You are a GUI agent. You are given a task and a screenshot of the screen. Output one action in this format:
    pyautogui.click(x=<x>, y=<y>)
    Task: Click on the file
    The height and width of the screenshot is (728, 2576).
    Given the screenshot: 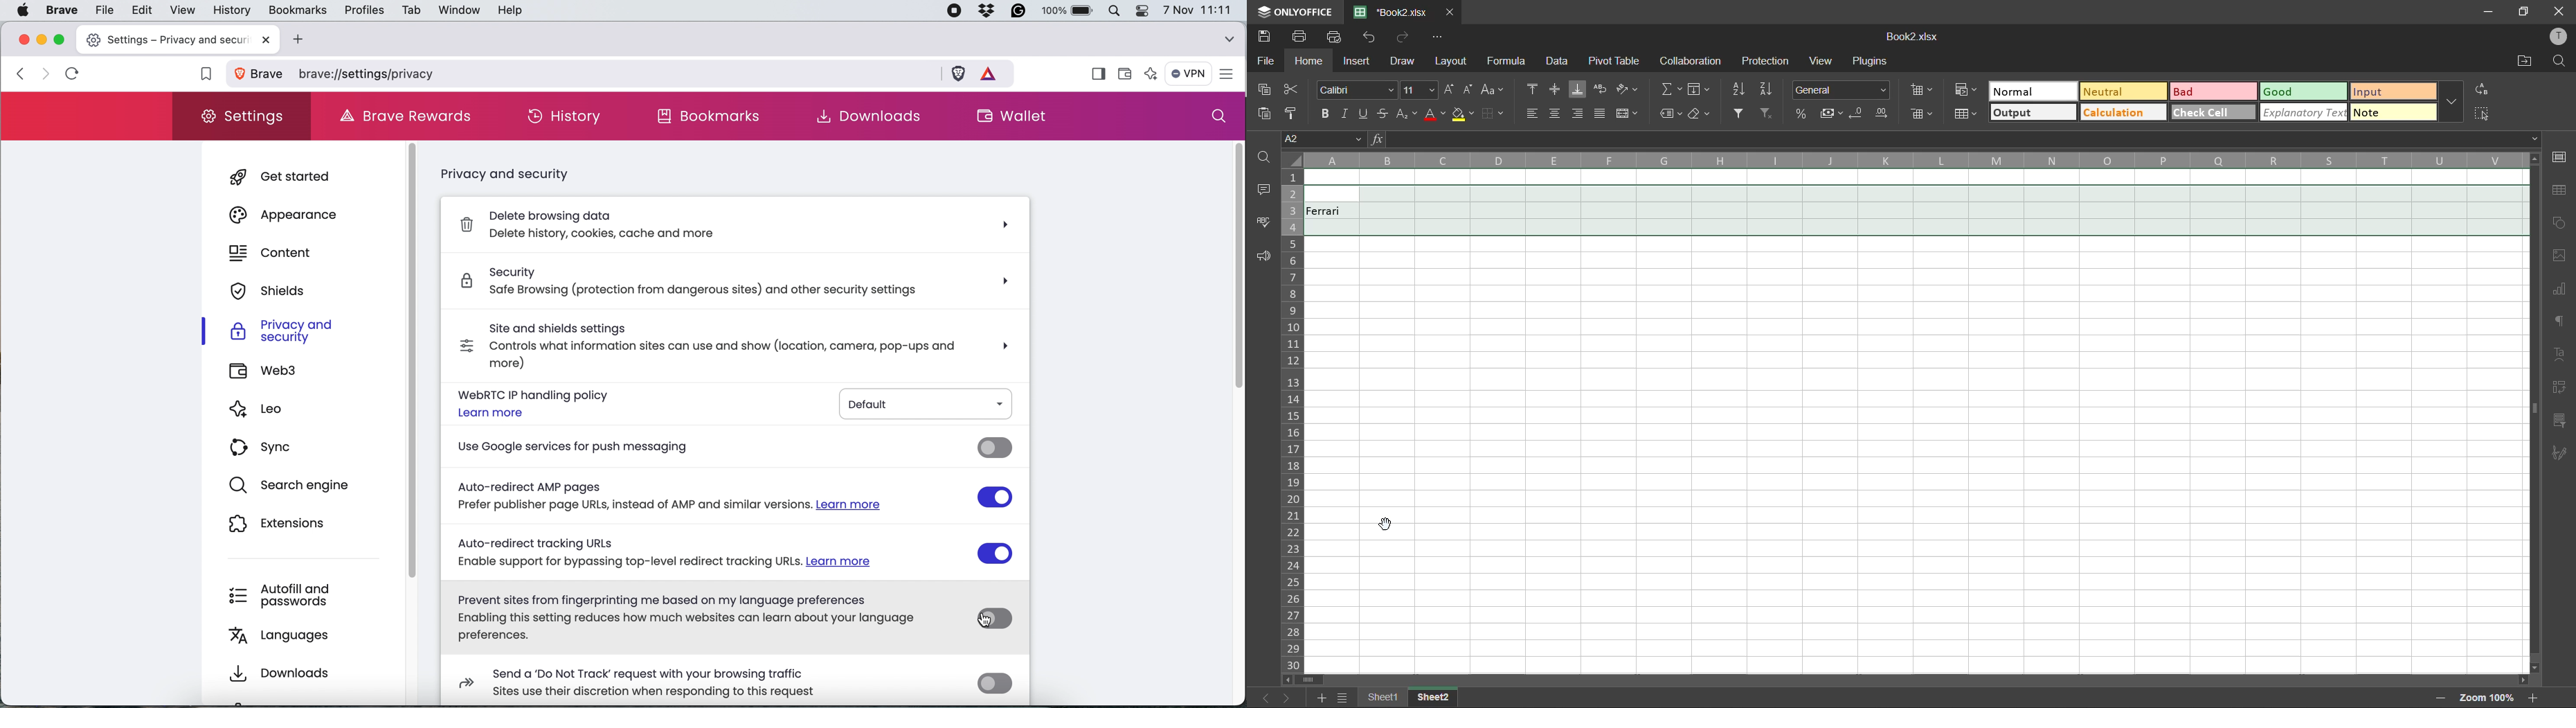 What is the action you would take?
    pyautogui.click(x=102, y=10)
    